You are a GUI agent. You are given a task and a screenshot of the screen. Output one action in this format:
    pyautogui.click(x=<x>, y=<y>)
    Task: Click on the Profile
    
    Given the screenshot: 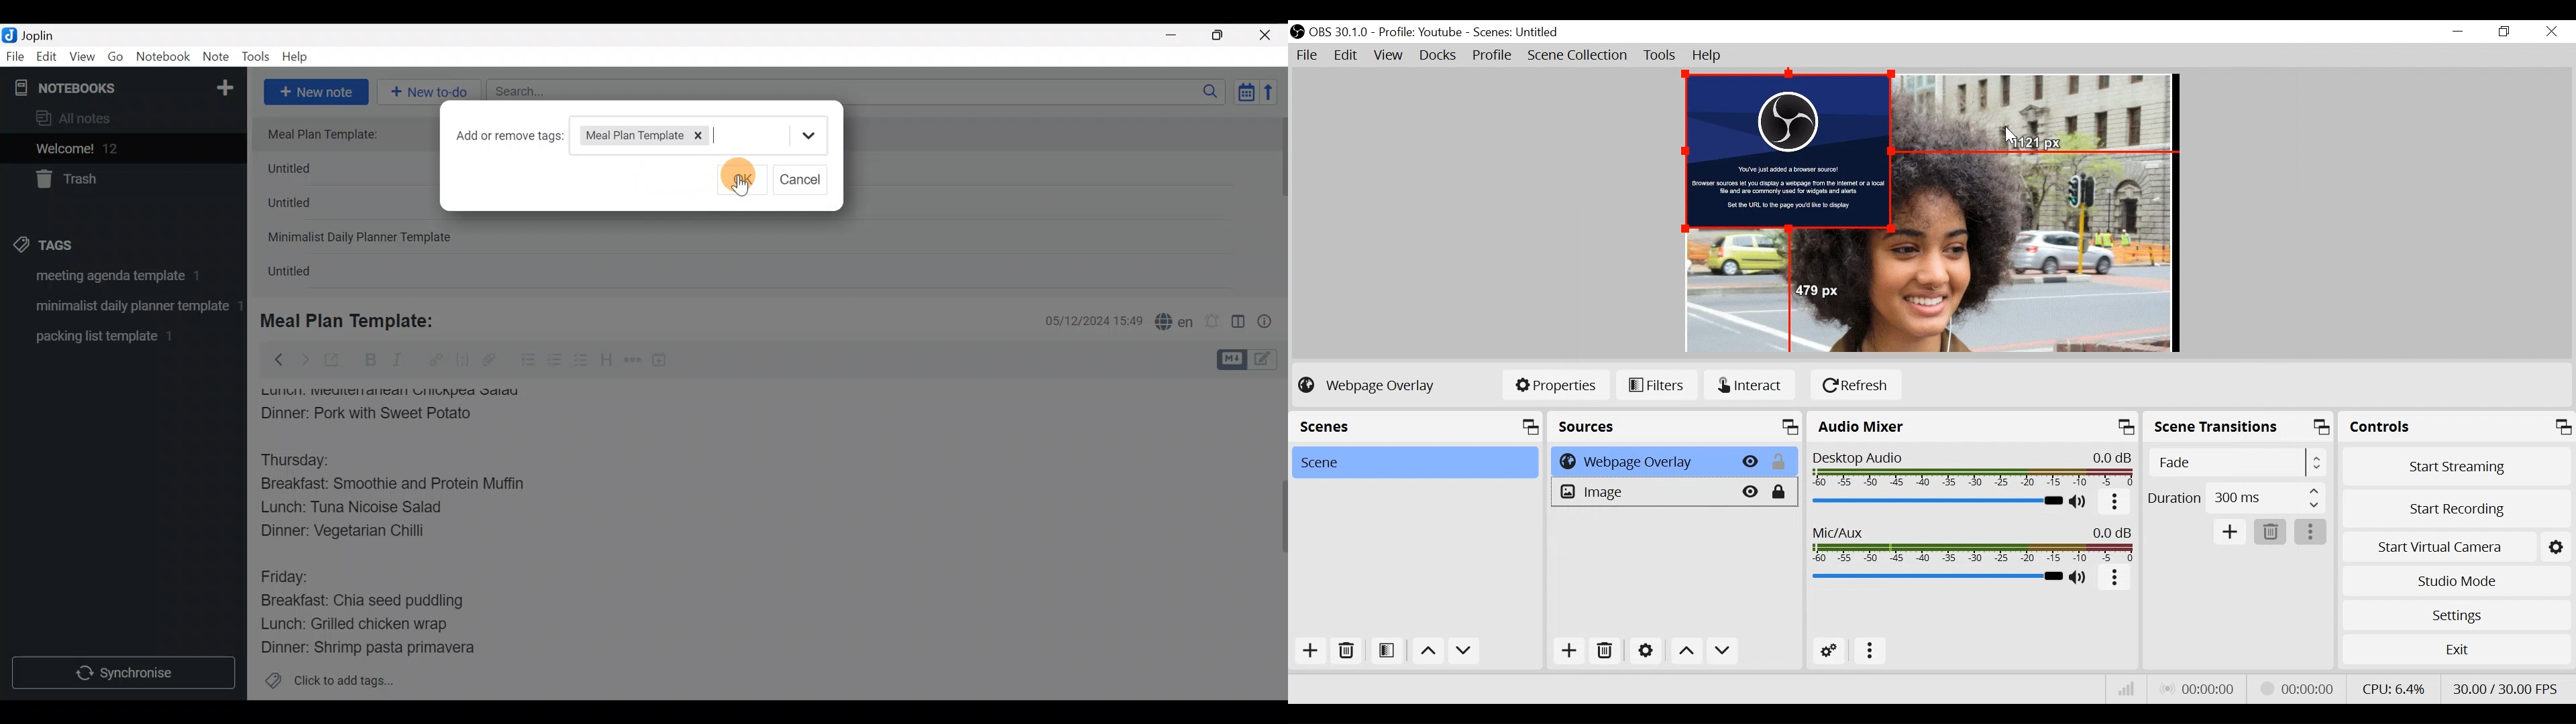 What is the action you would take?
    pyautogui.click(x=1419, y=33)
    